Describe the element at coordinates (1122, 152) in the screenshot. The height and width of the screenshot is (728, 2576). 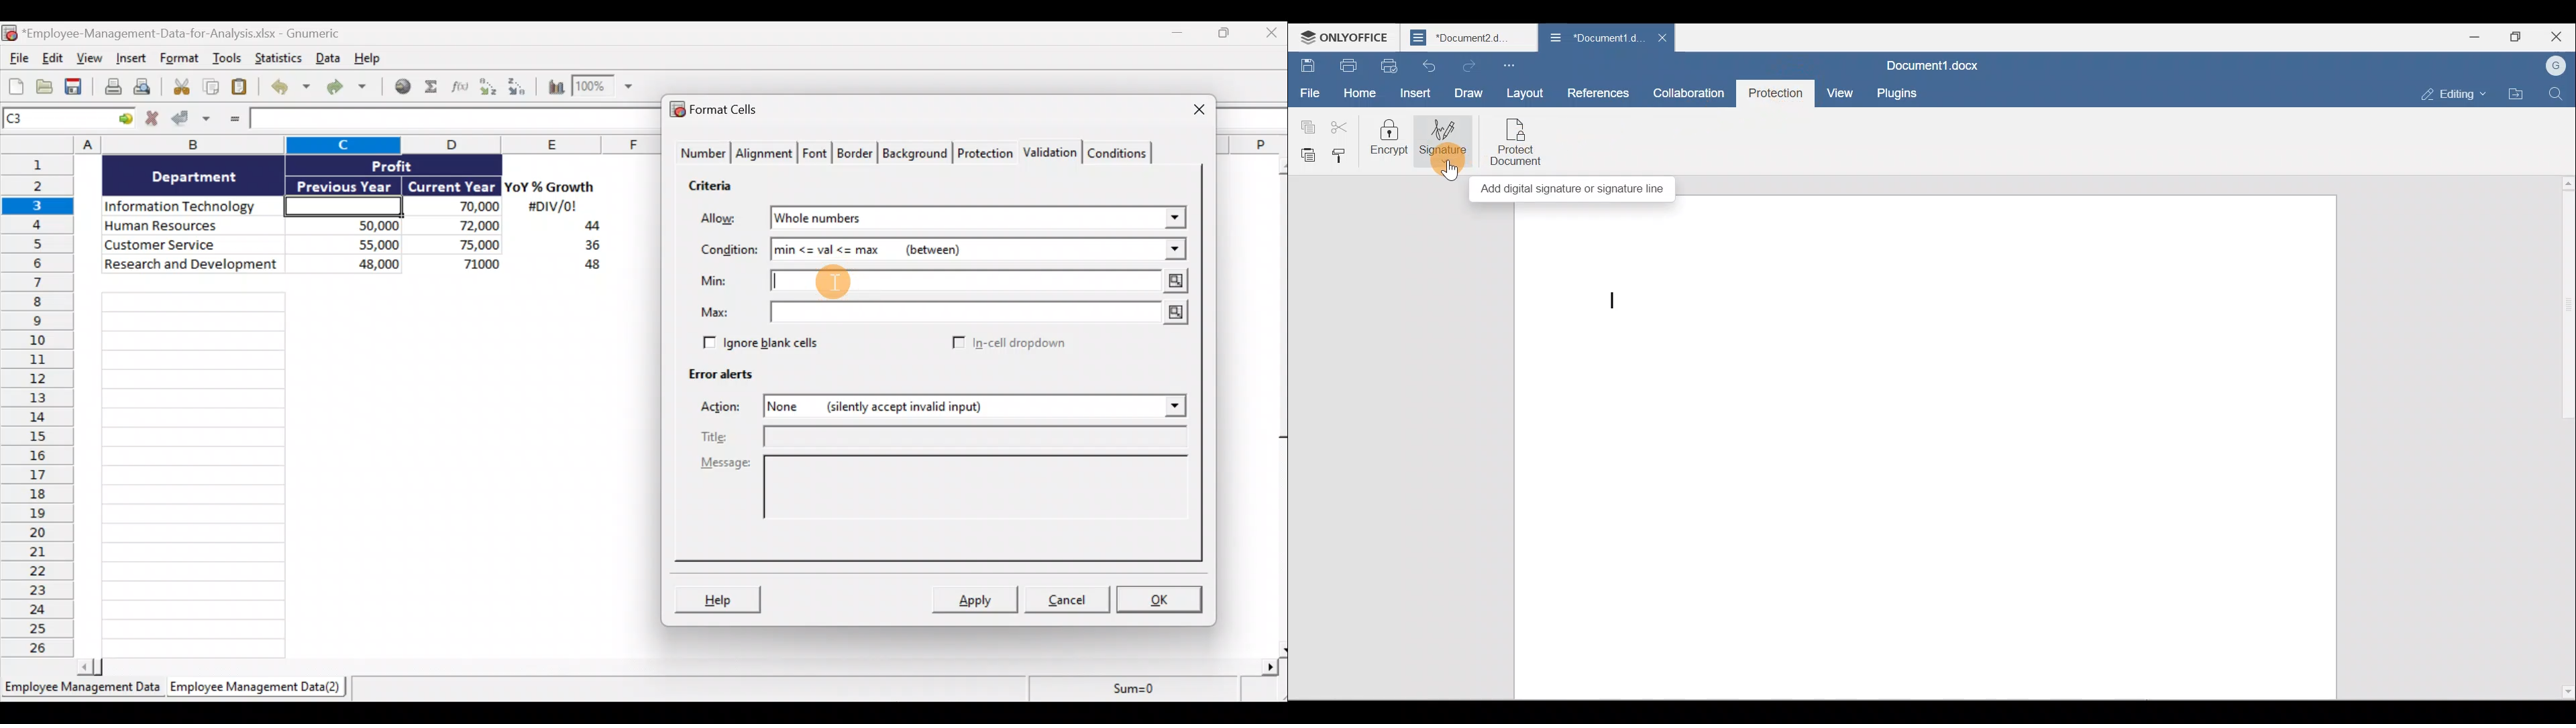
I see `Conditions` at that location.